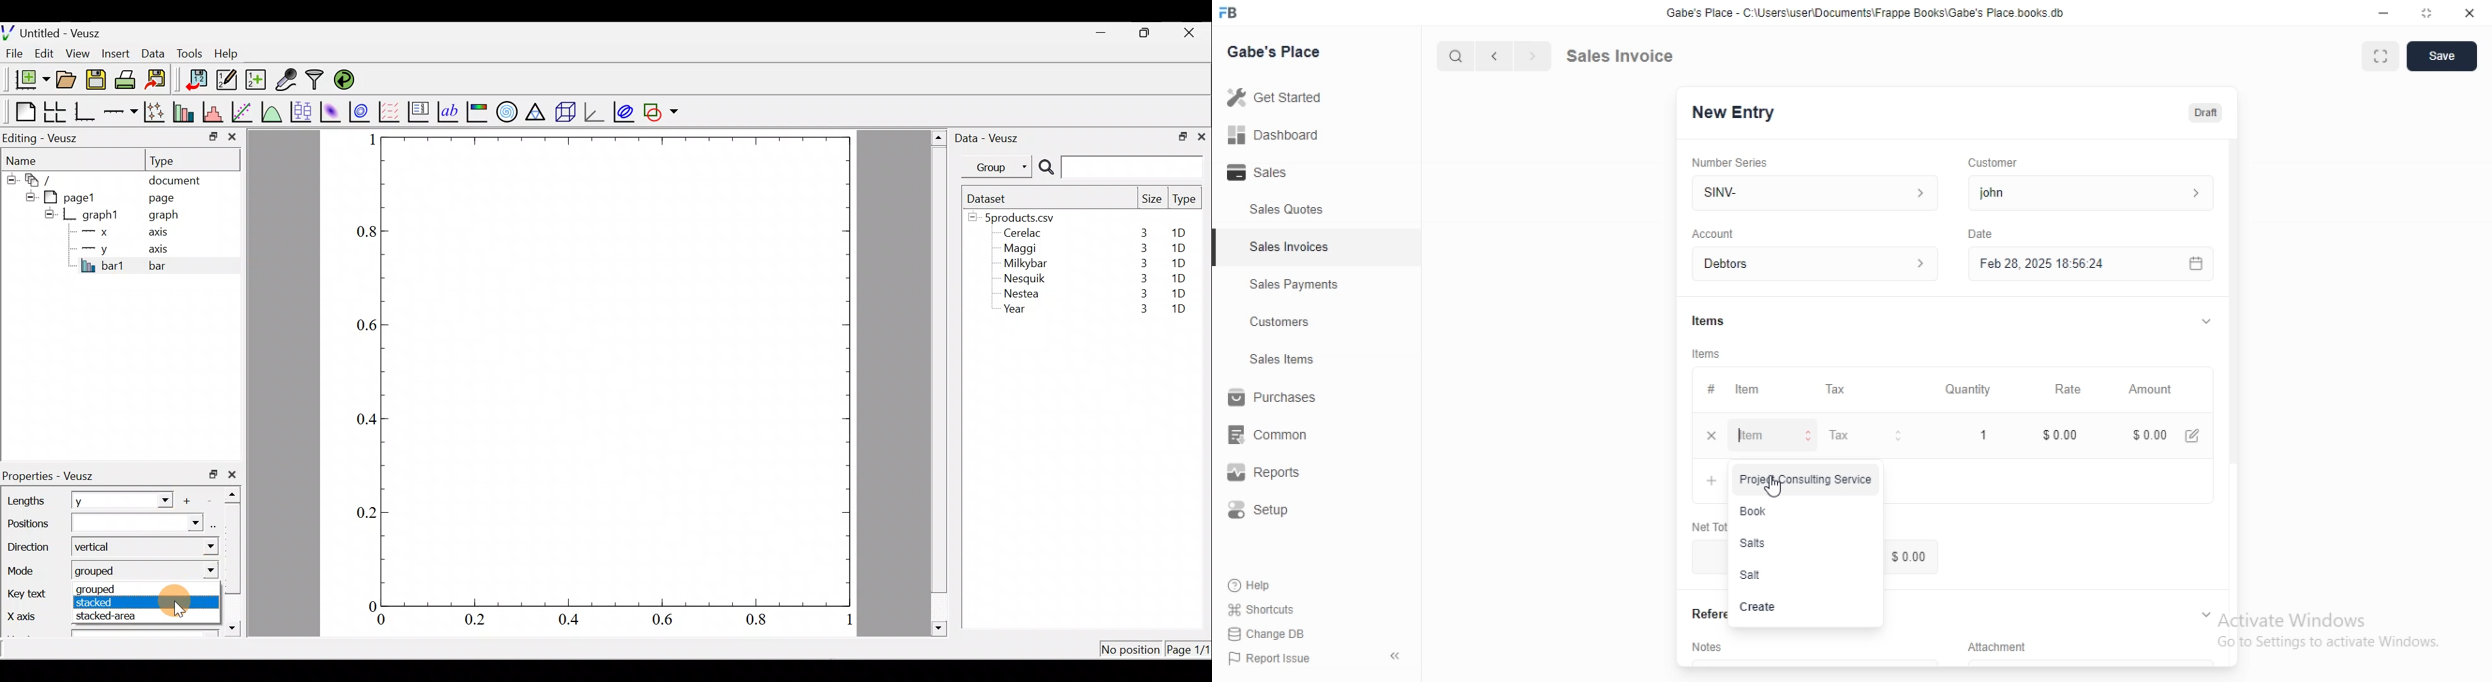  Describe the element at coordinates (1711, 320) in the screenshot. I see `` at that location.